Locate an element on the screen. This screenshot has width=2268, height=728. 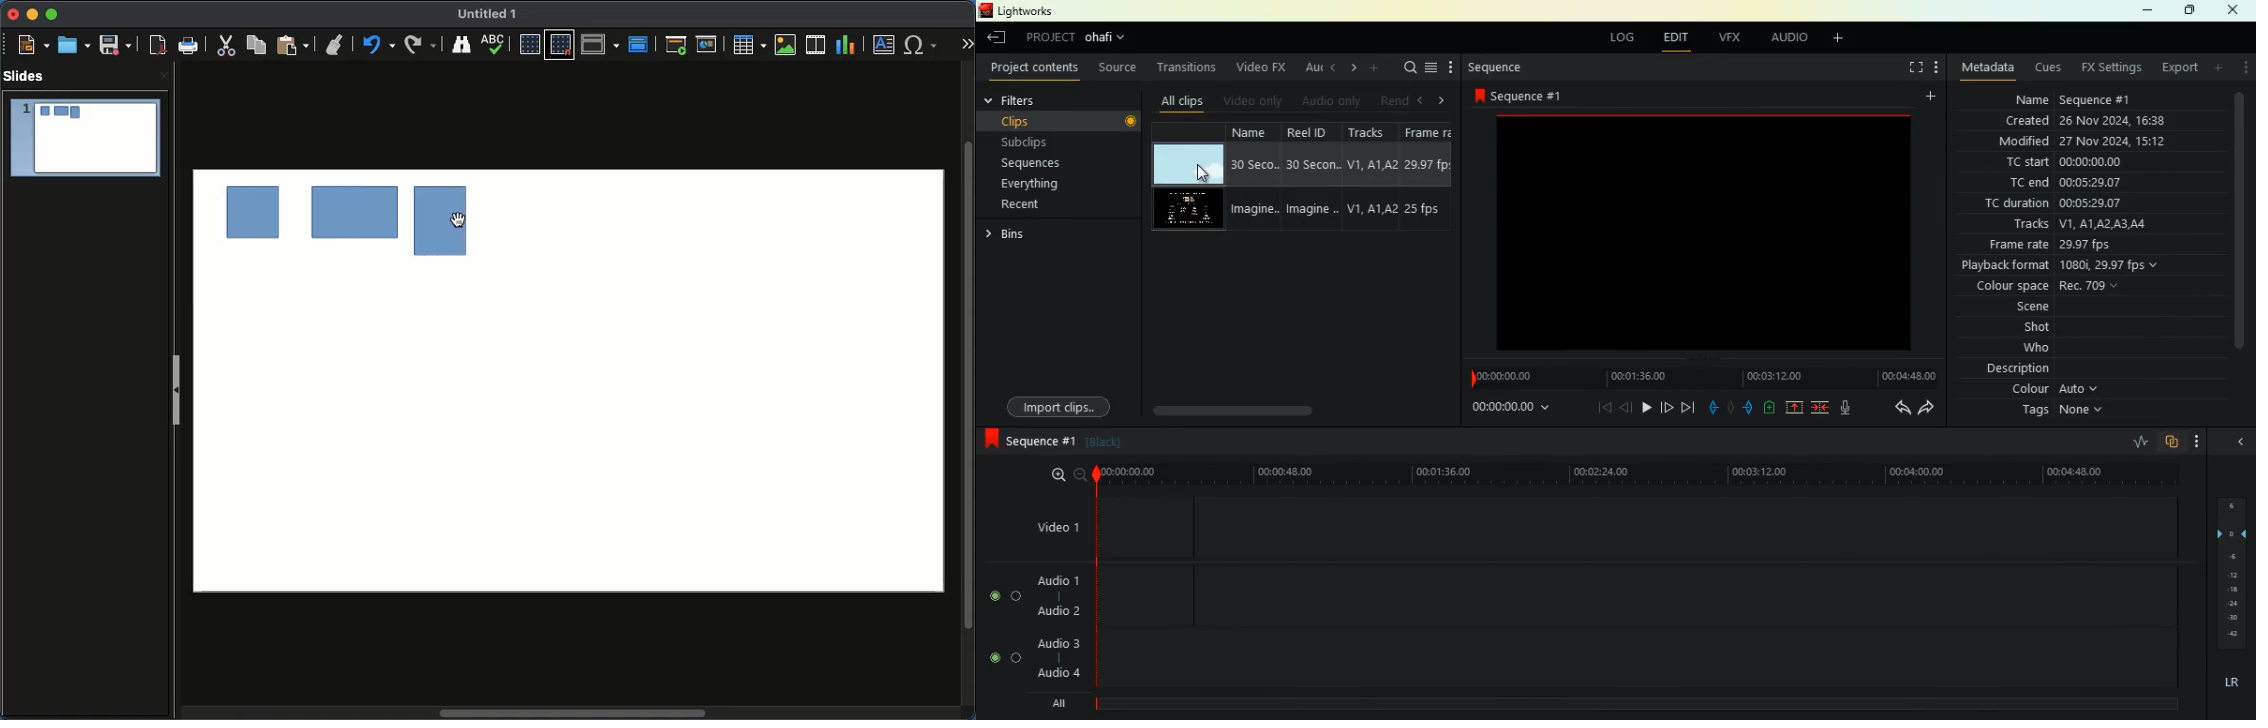
add is located at coordinates (1928, 97).